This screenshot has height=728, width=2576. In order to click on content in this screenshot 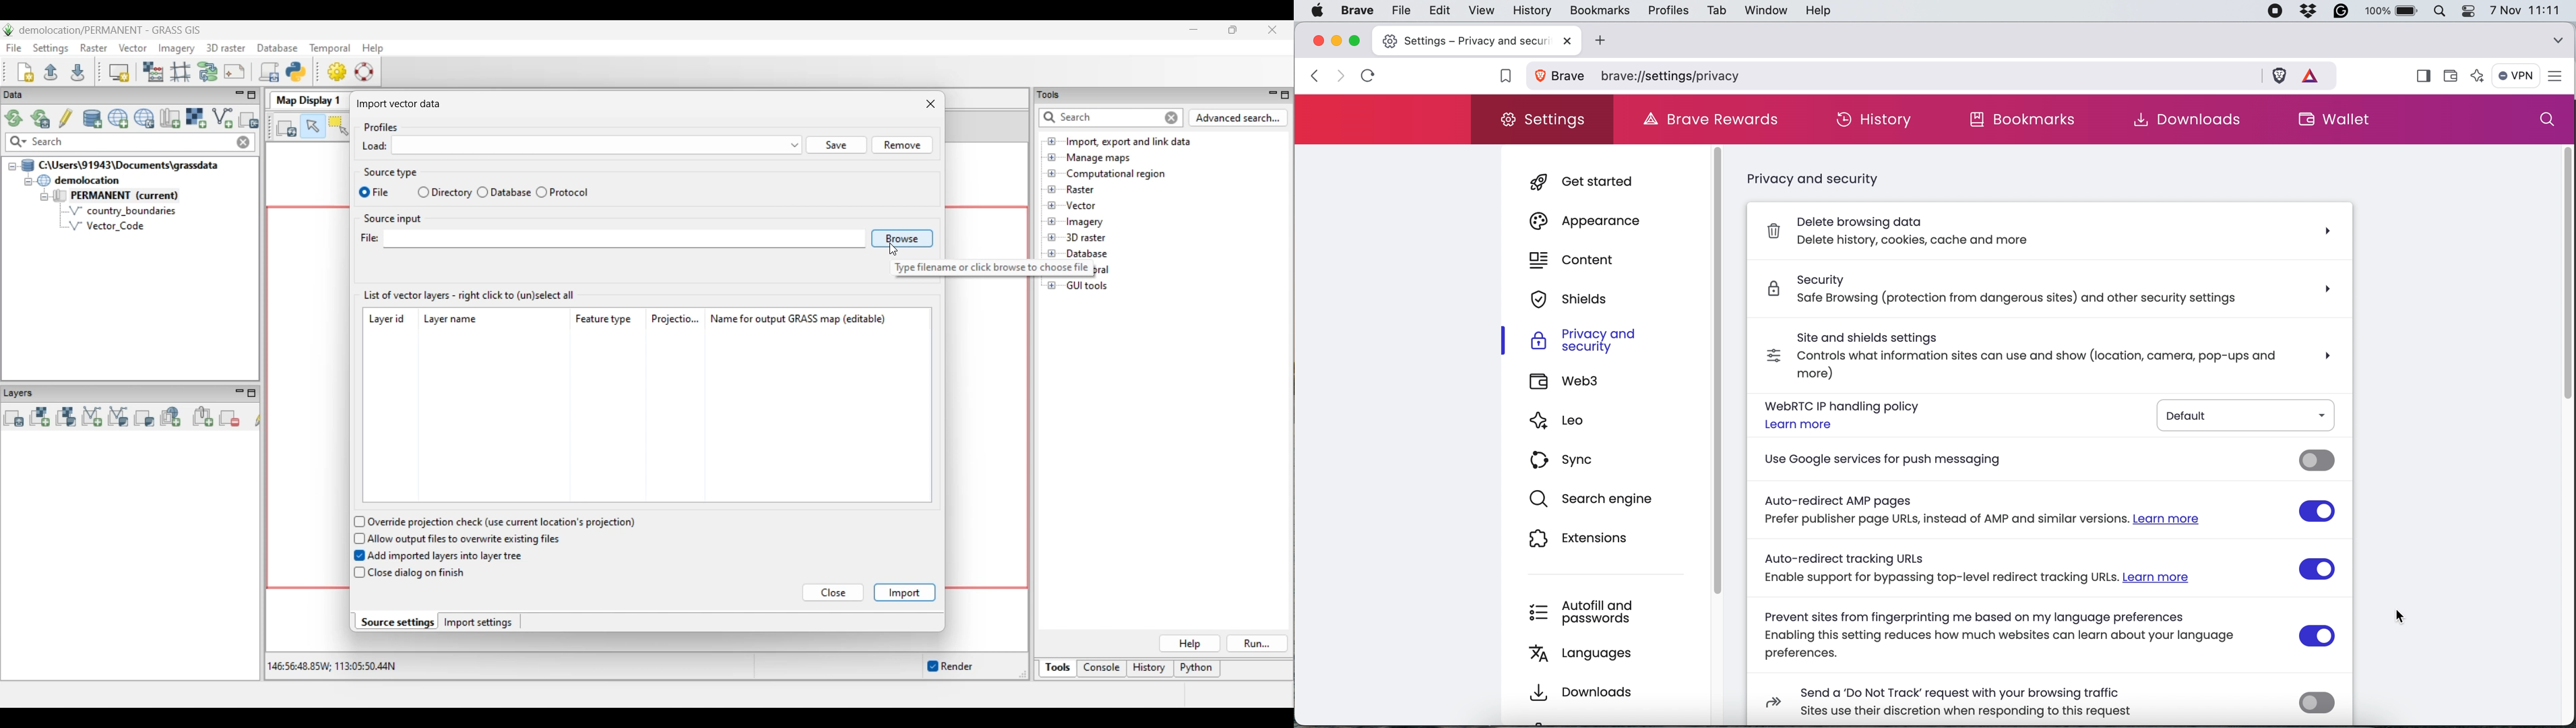, I will do `click(1580, 259)`.